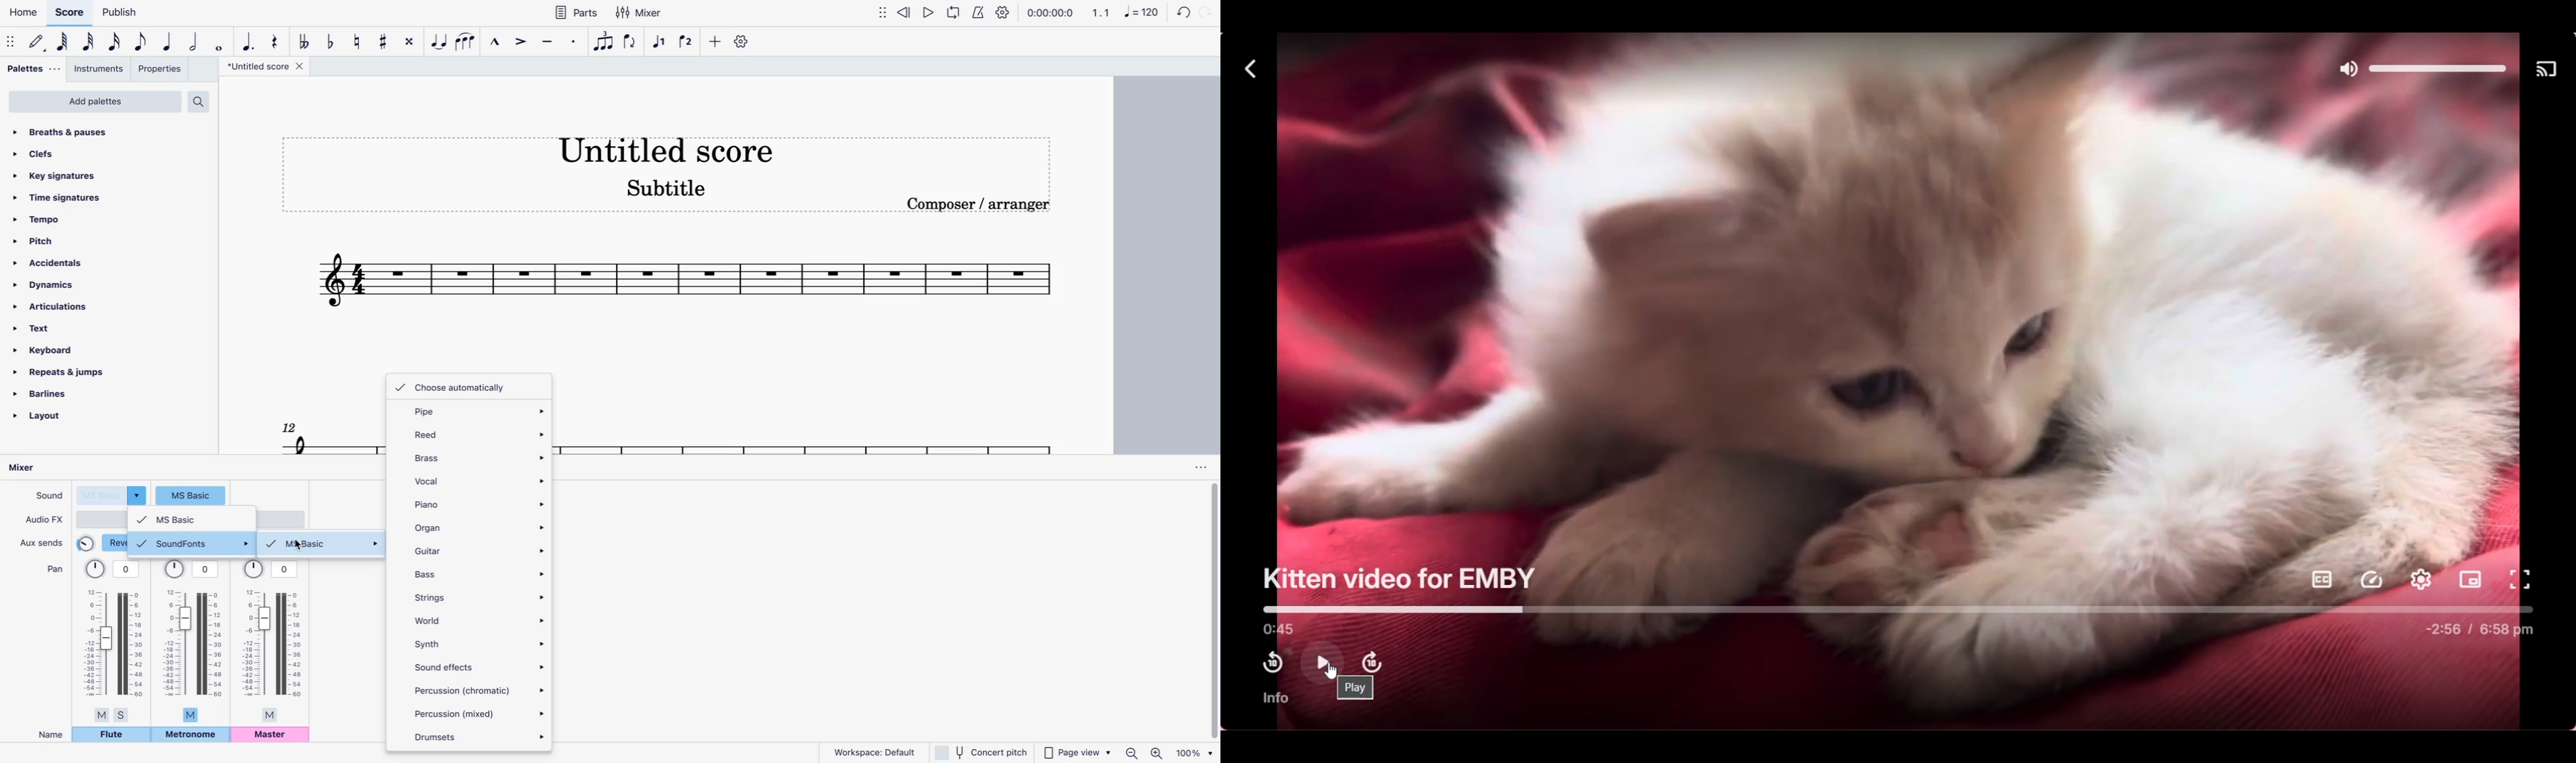 Image resolution: width=2576 pixels, height=784 pixels. I want to click on augmentation dot, so click(248, 40).